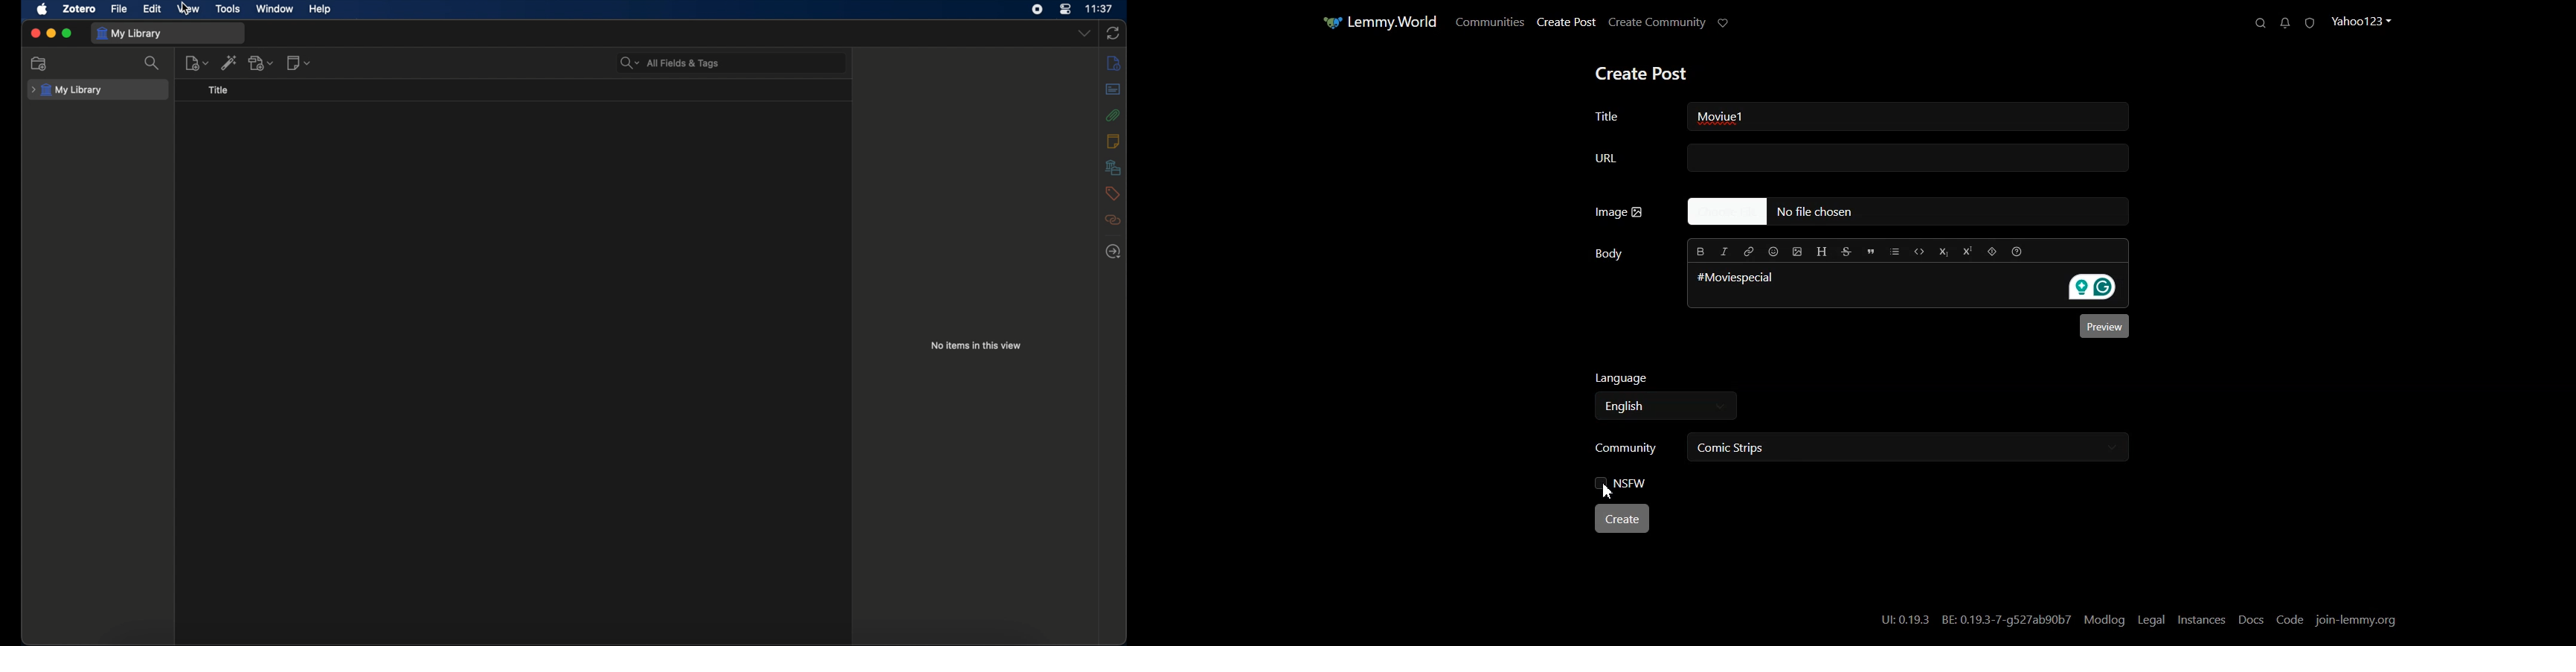 This screenshot has height=672, width=2576. Describe the element at coordinates (1743, 118) in the screenshot. I see `Moviue1` at that location.